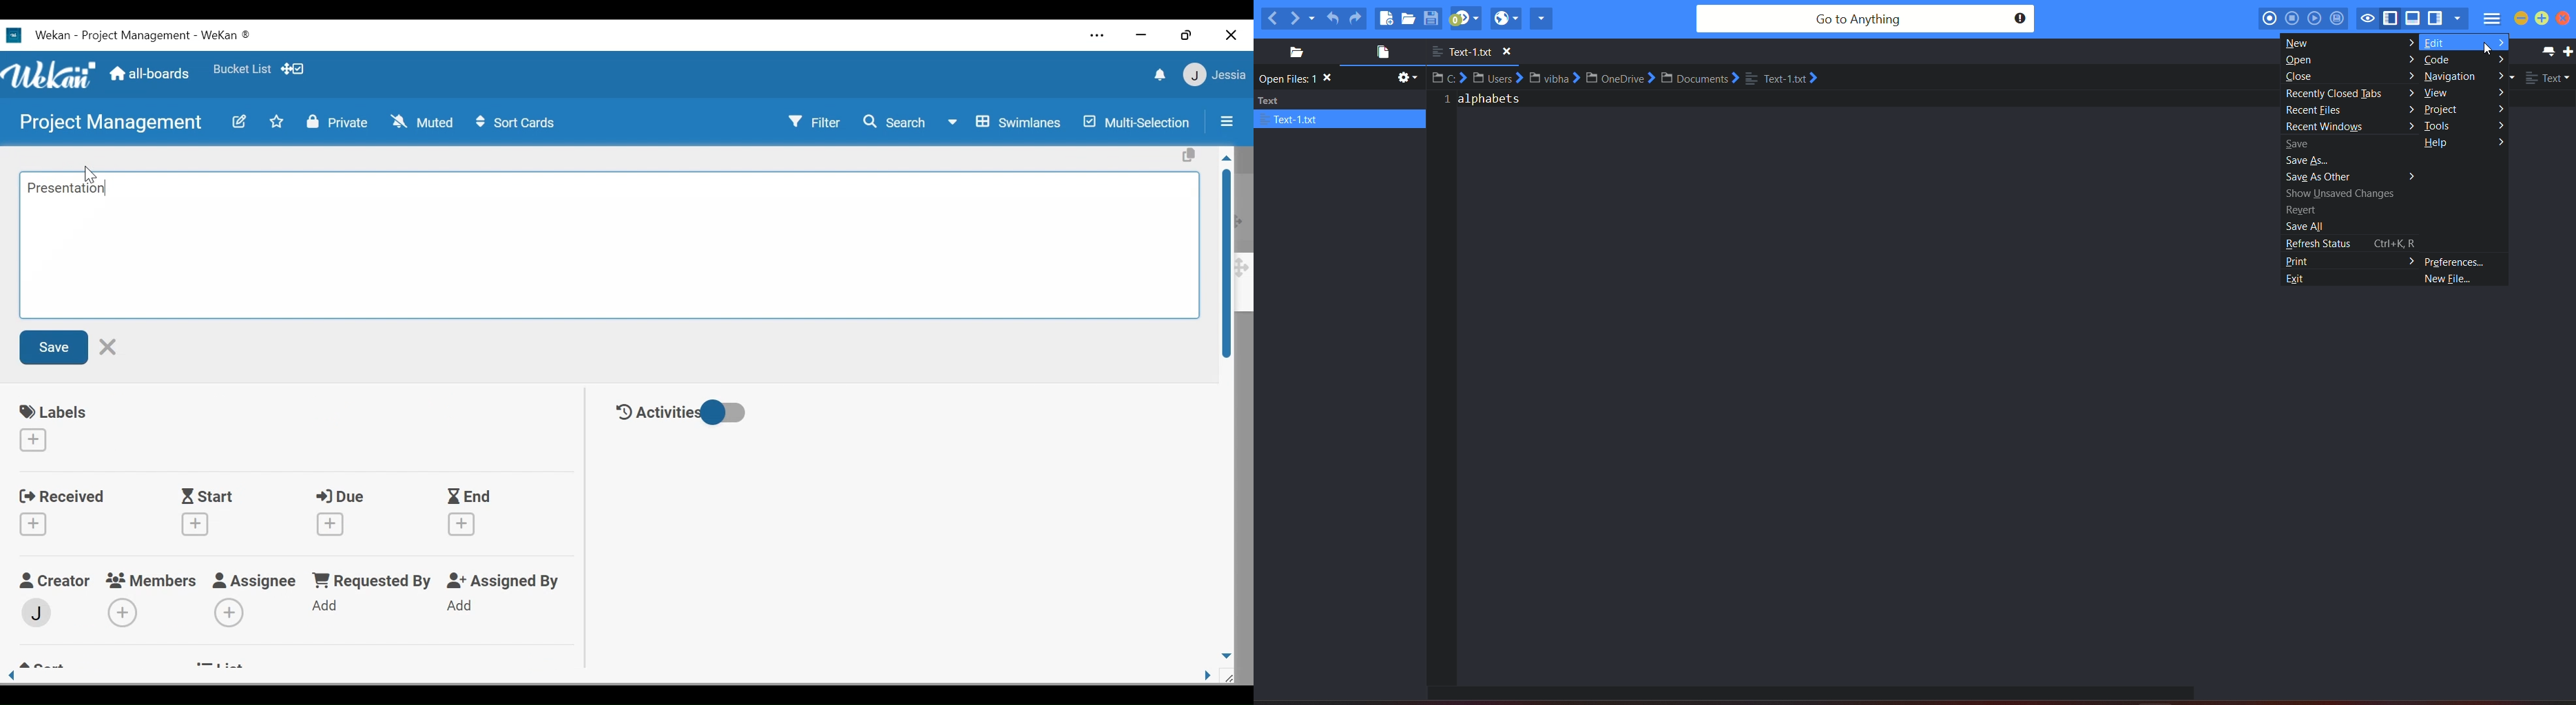 This screenshot has height=728, width=2576. I want to click on Private, so click(338, 122).